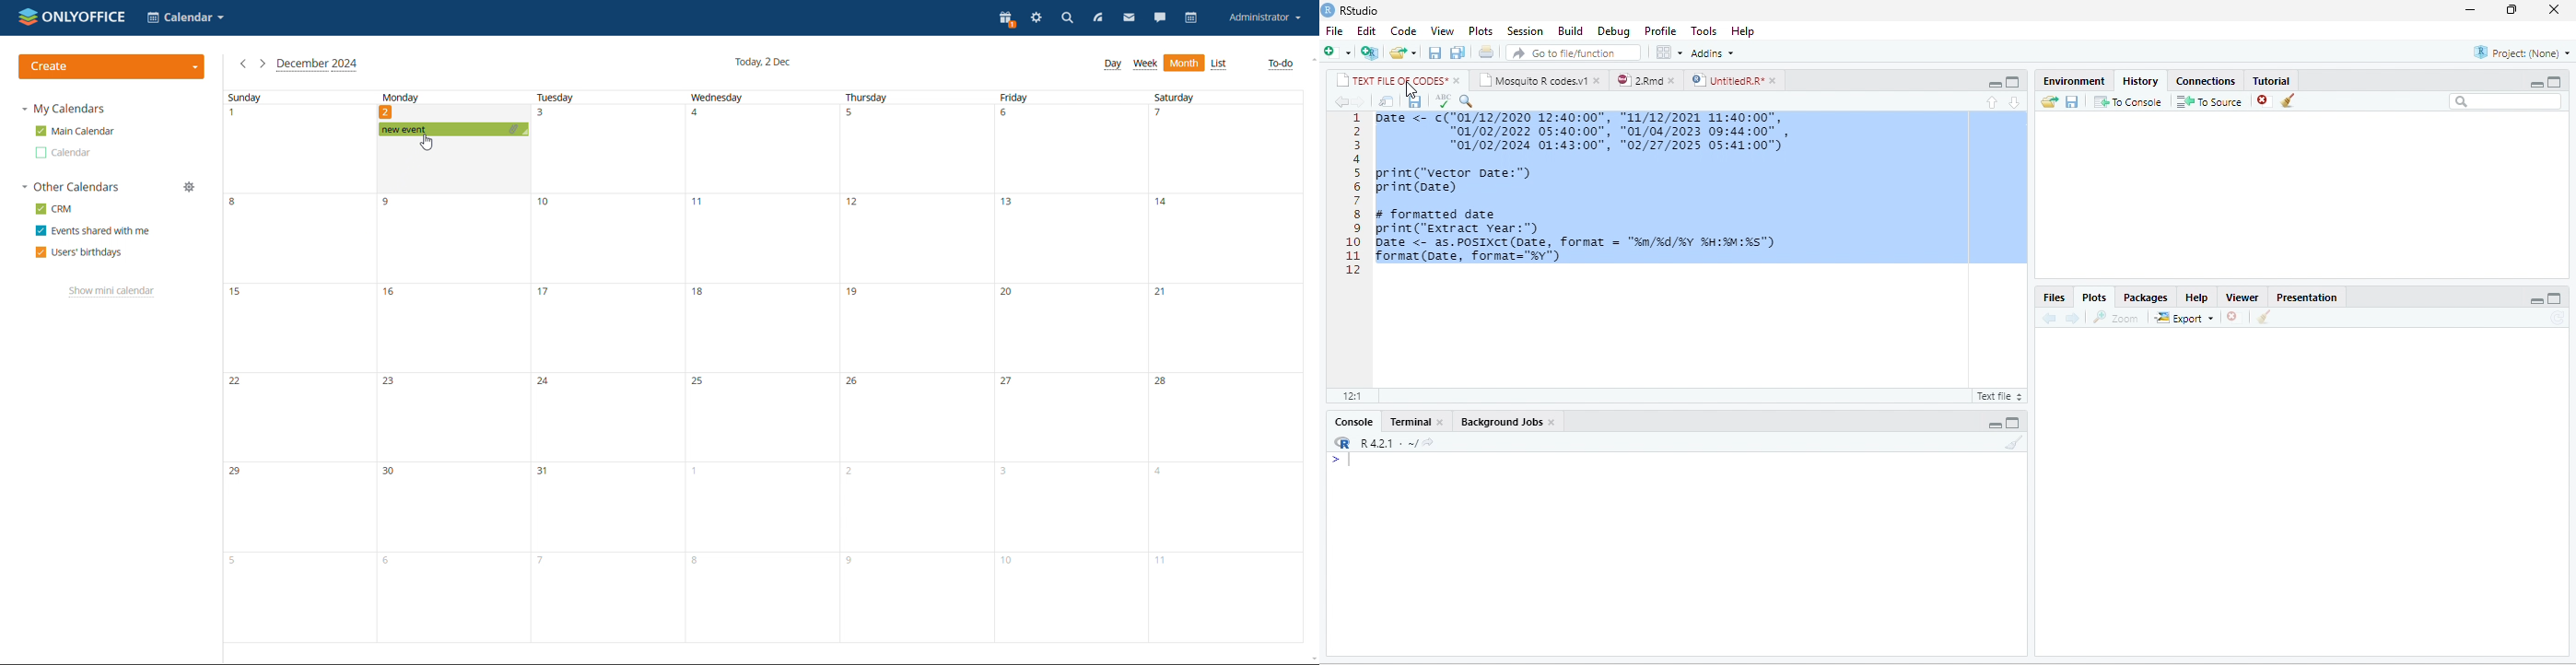 This screenshot has width=2576, height=672. Describe the element at coordinates (1705, 31) in the screenshot. I see `Tools` at that location.